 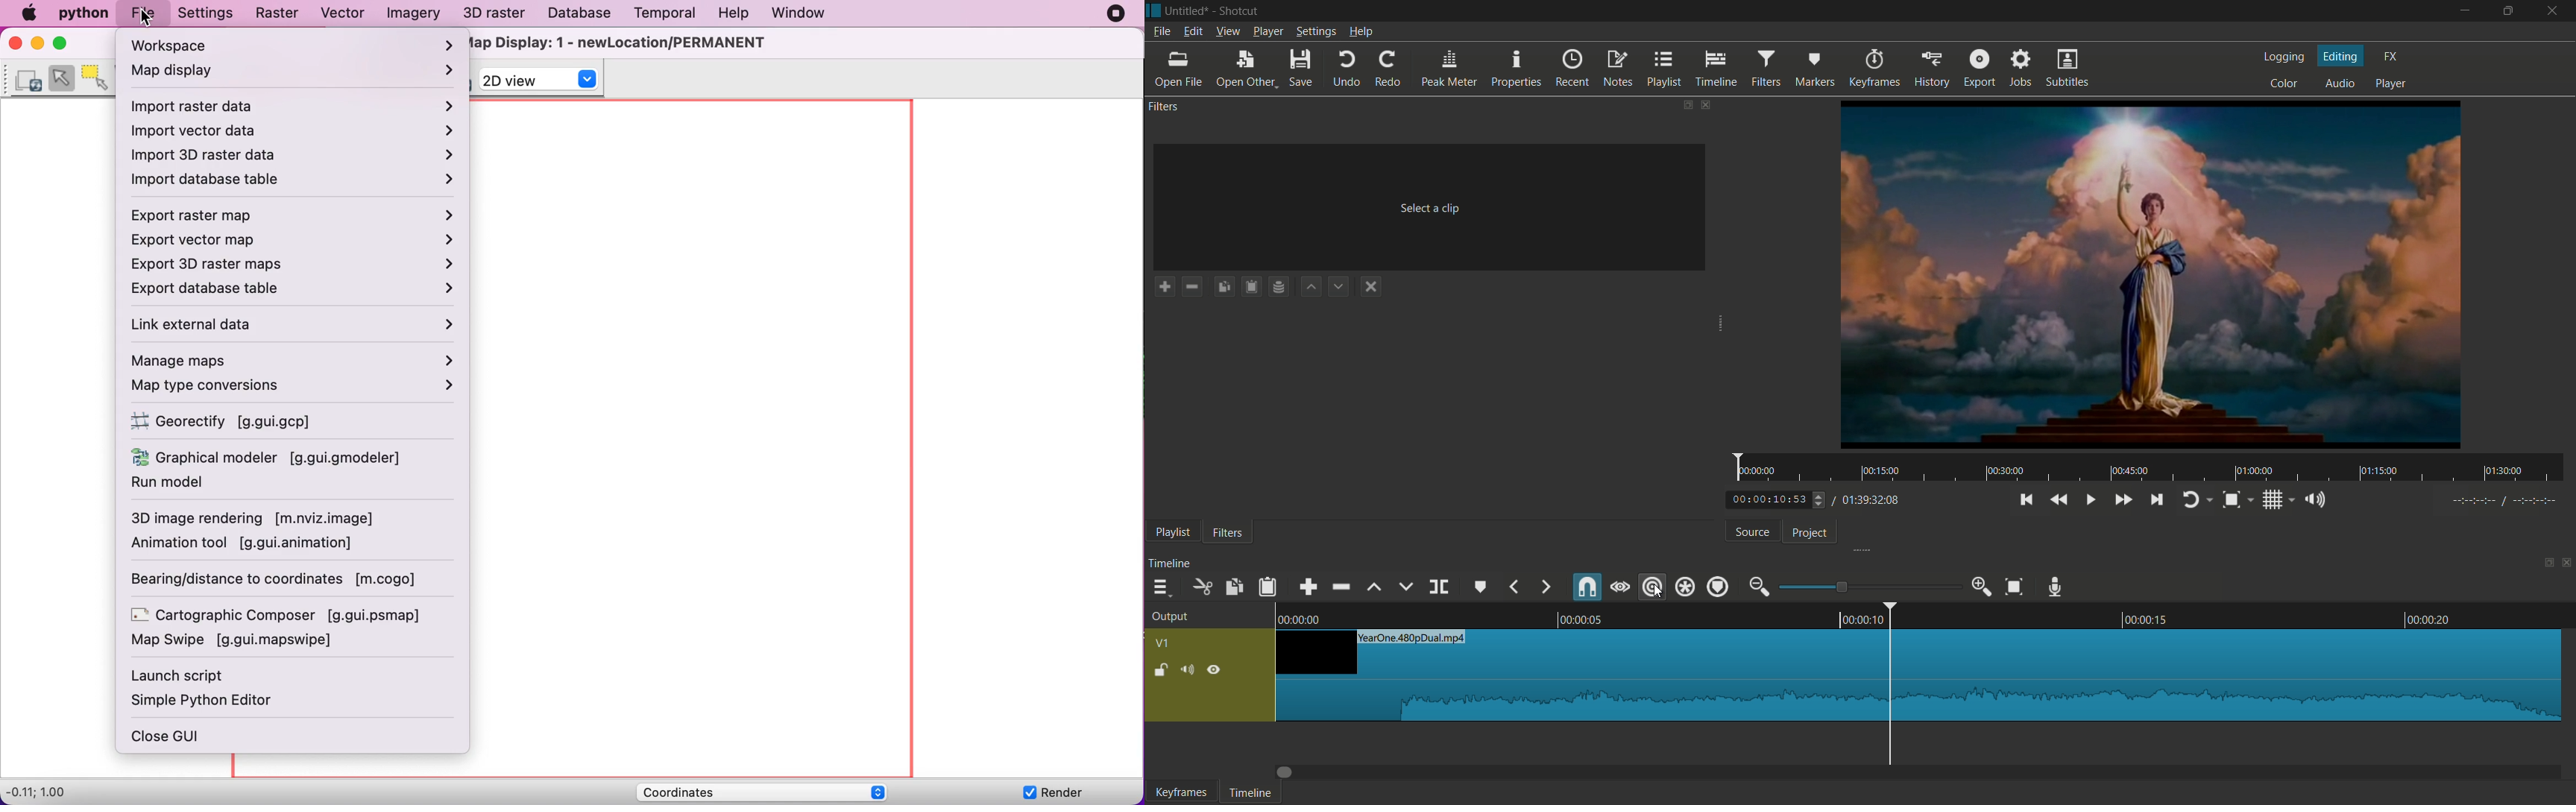 What do you see at coordinates (1226, 532) in the screenshot?
I see `filters` at bounding box center [1226, 532].